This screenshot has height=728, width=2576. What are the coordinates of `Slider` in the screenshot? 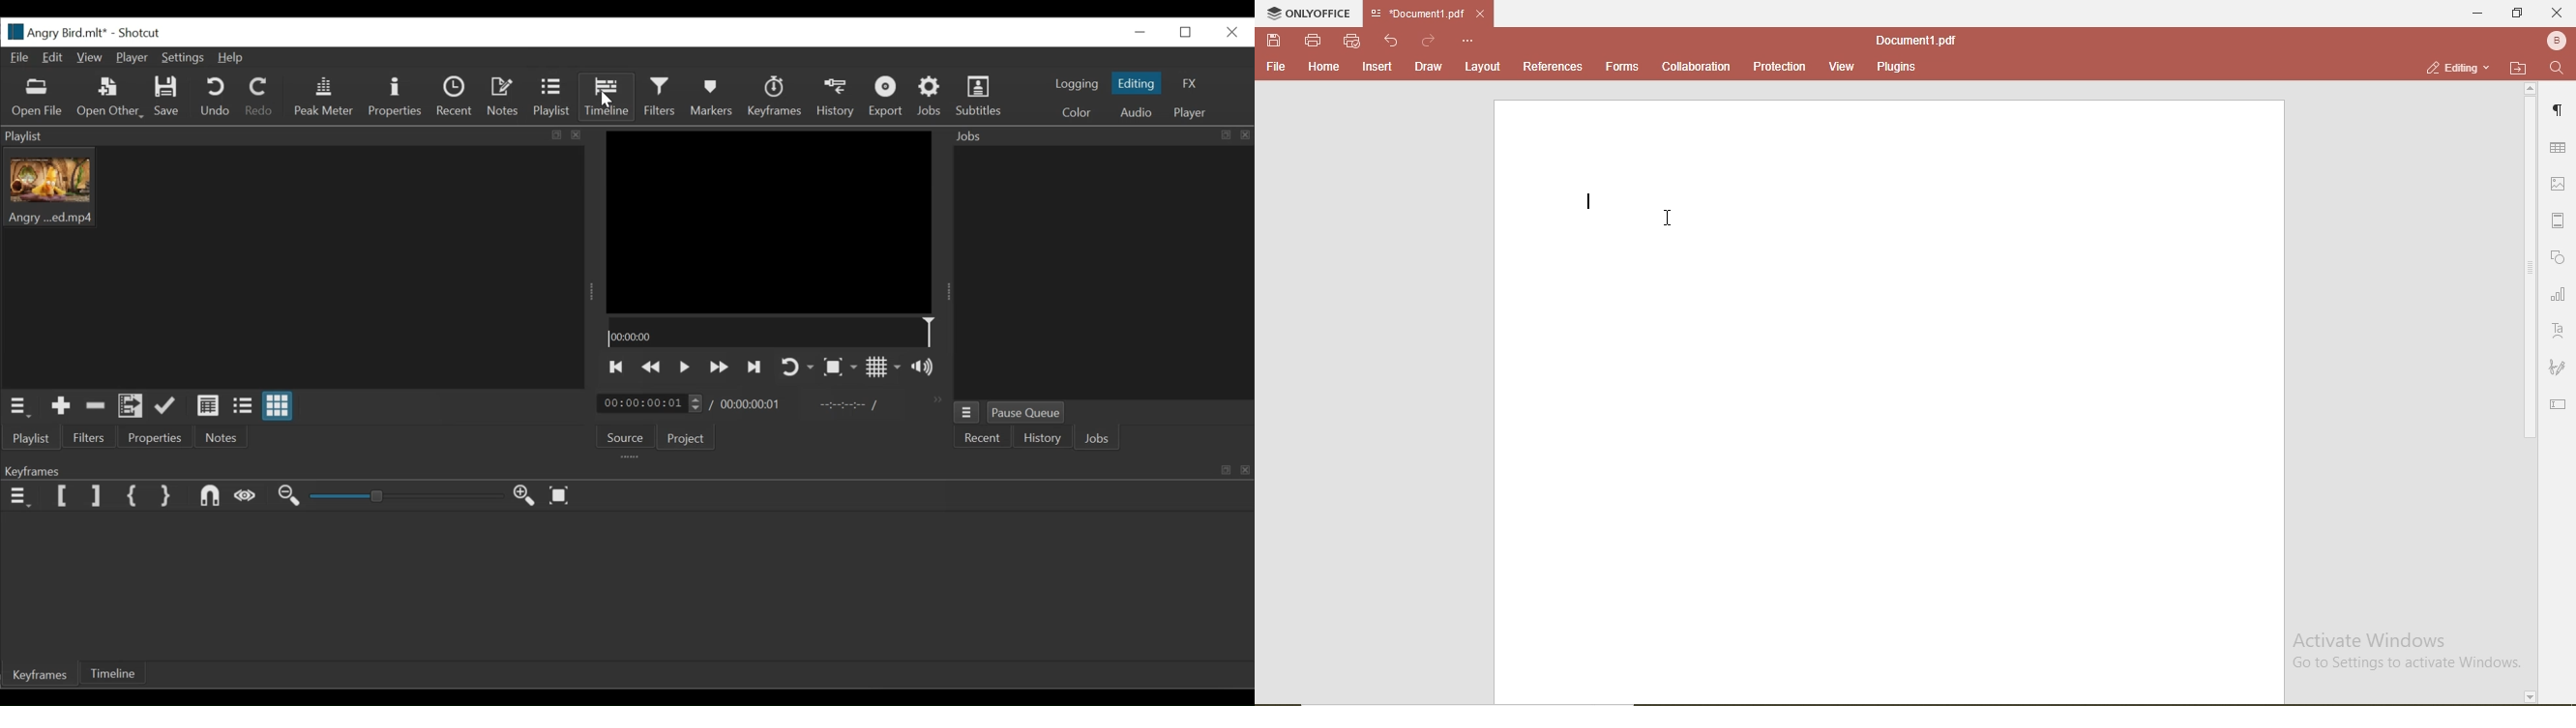 It's located at (409, 496).